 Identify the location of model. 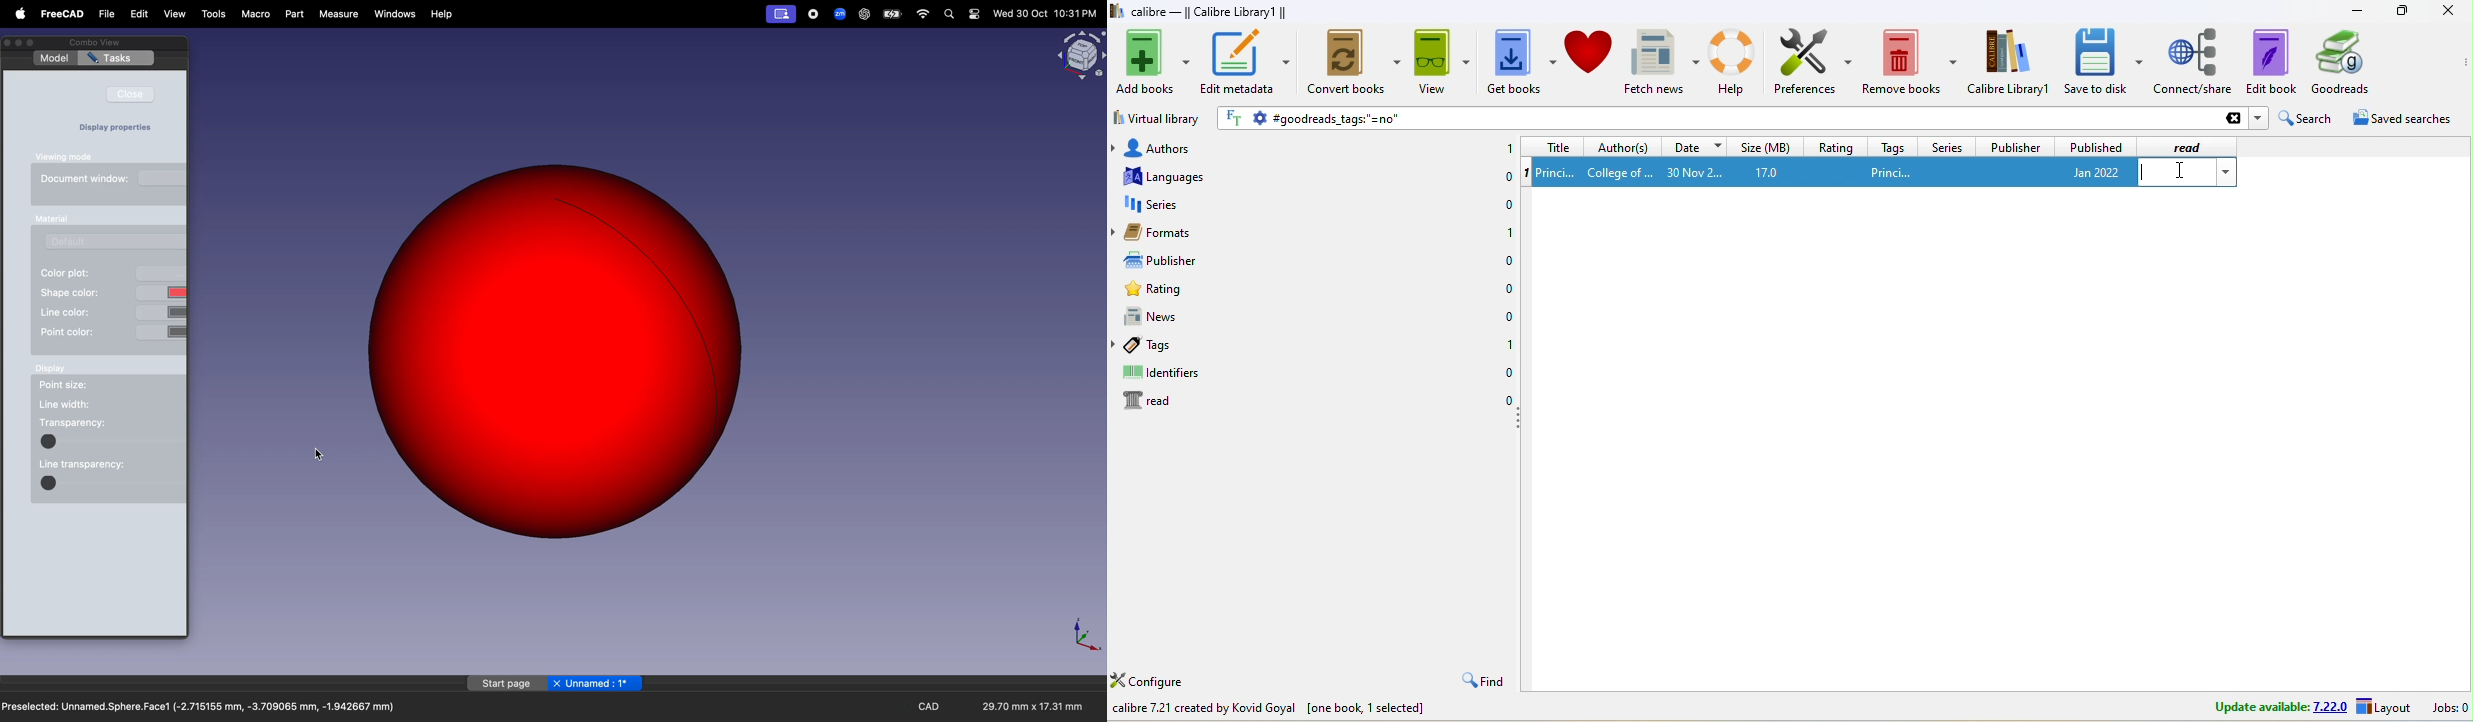
(54, 58).